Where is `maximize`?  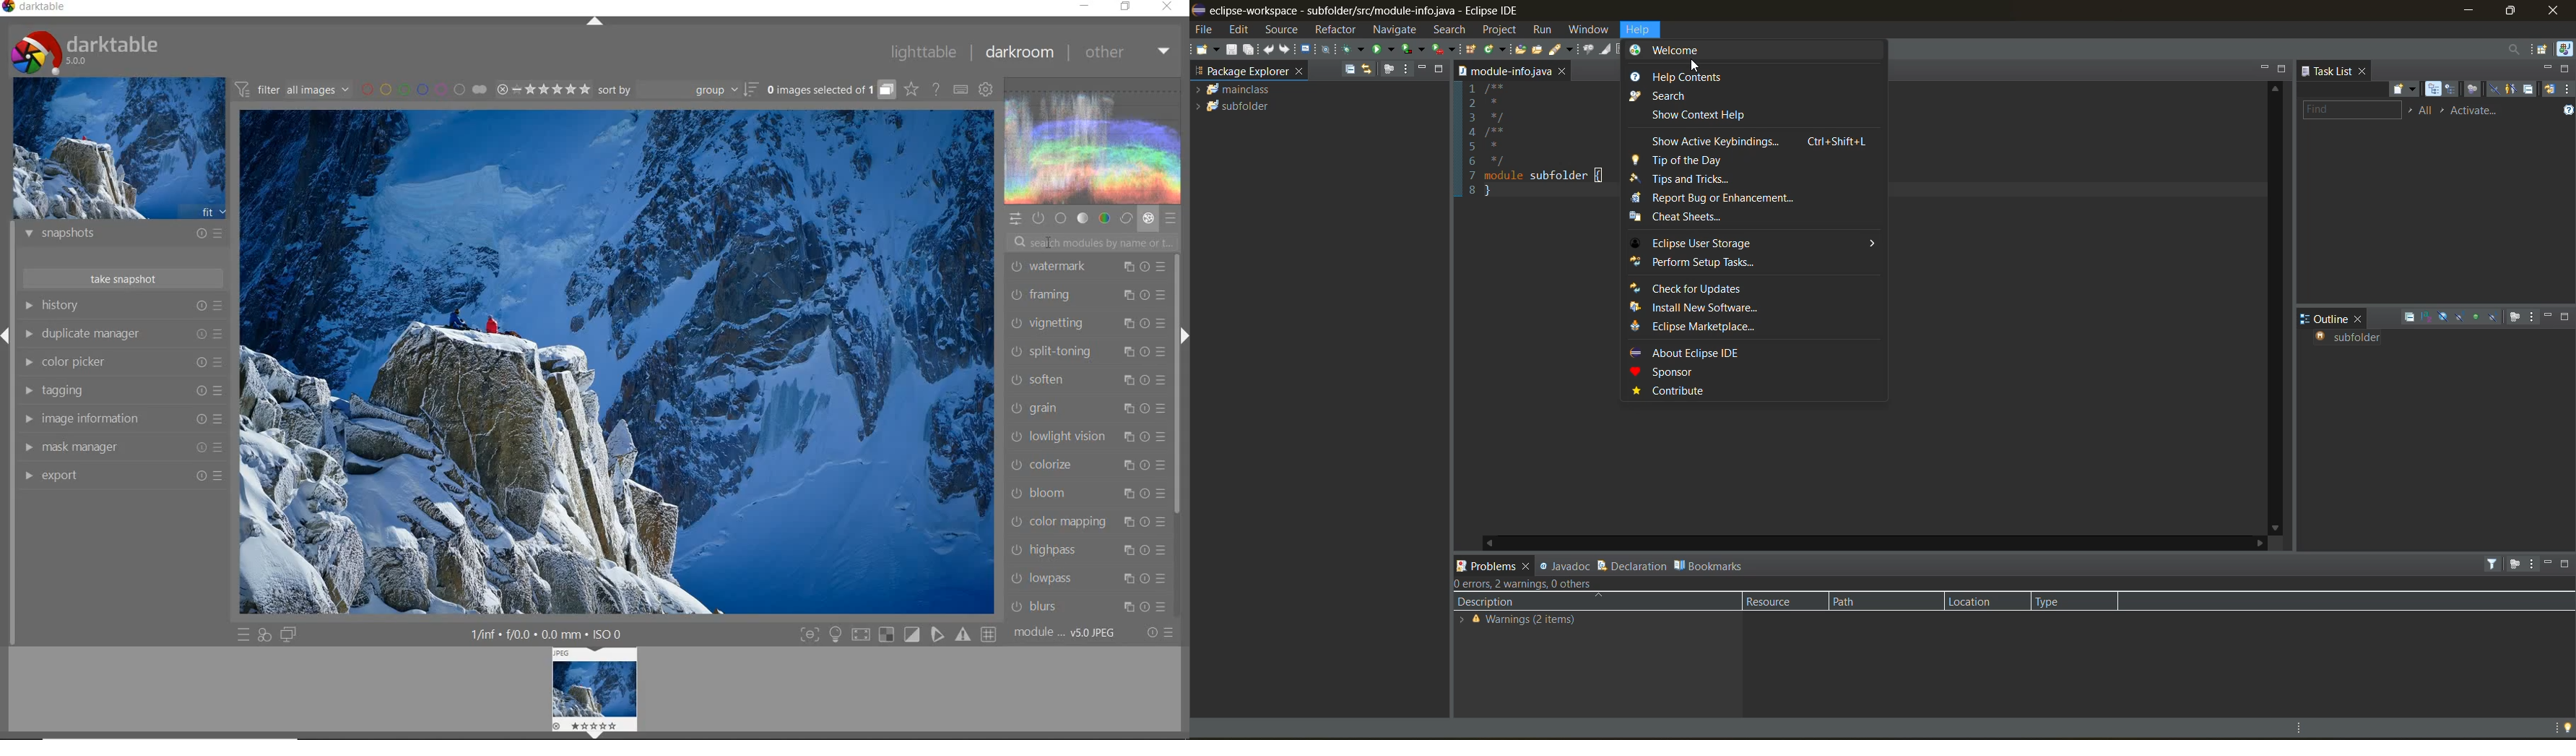
maximize is located at coordinates (2512, 9).